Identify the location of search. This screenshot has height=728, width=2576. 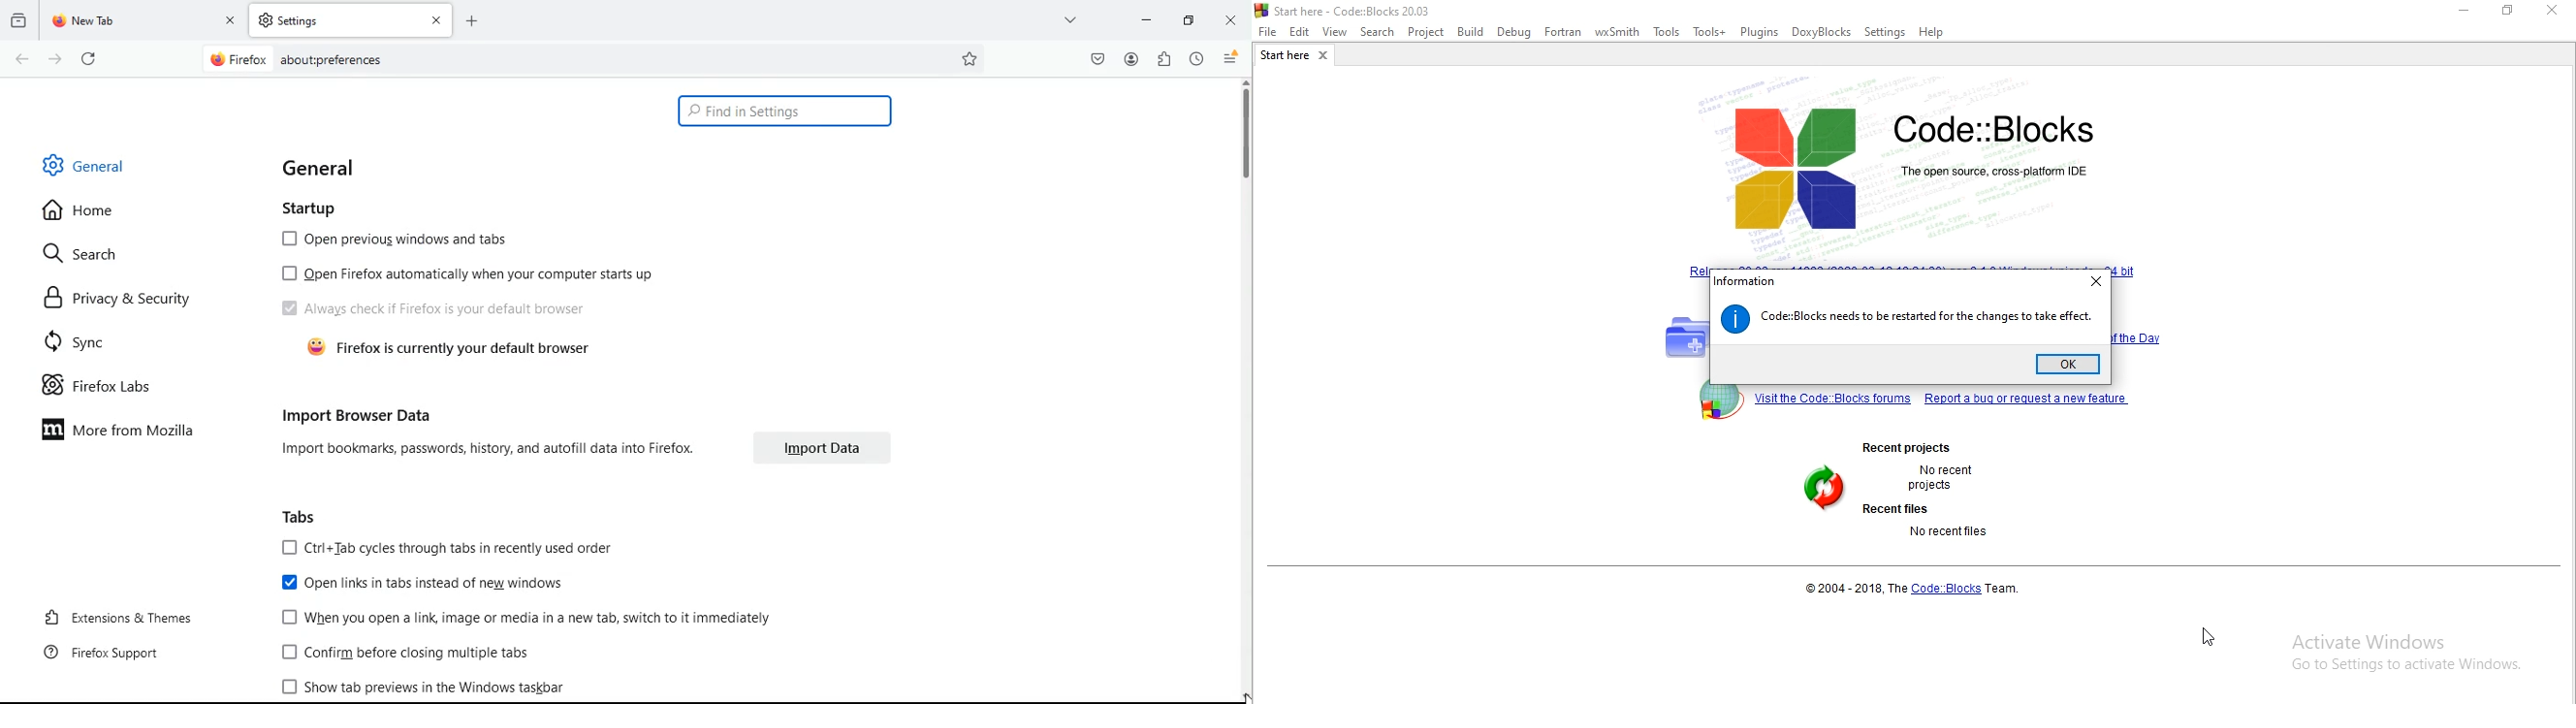
(89, 256).